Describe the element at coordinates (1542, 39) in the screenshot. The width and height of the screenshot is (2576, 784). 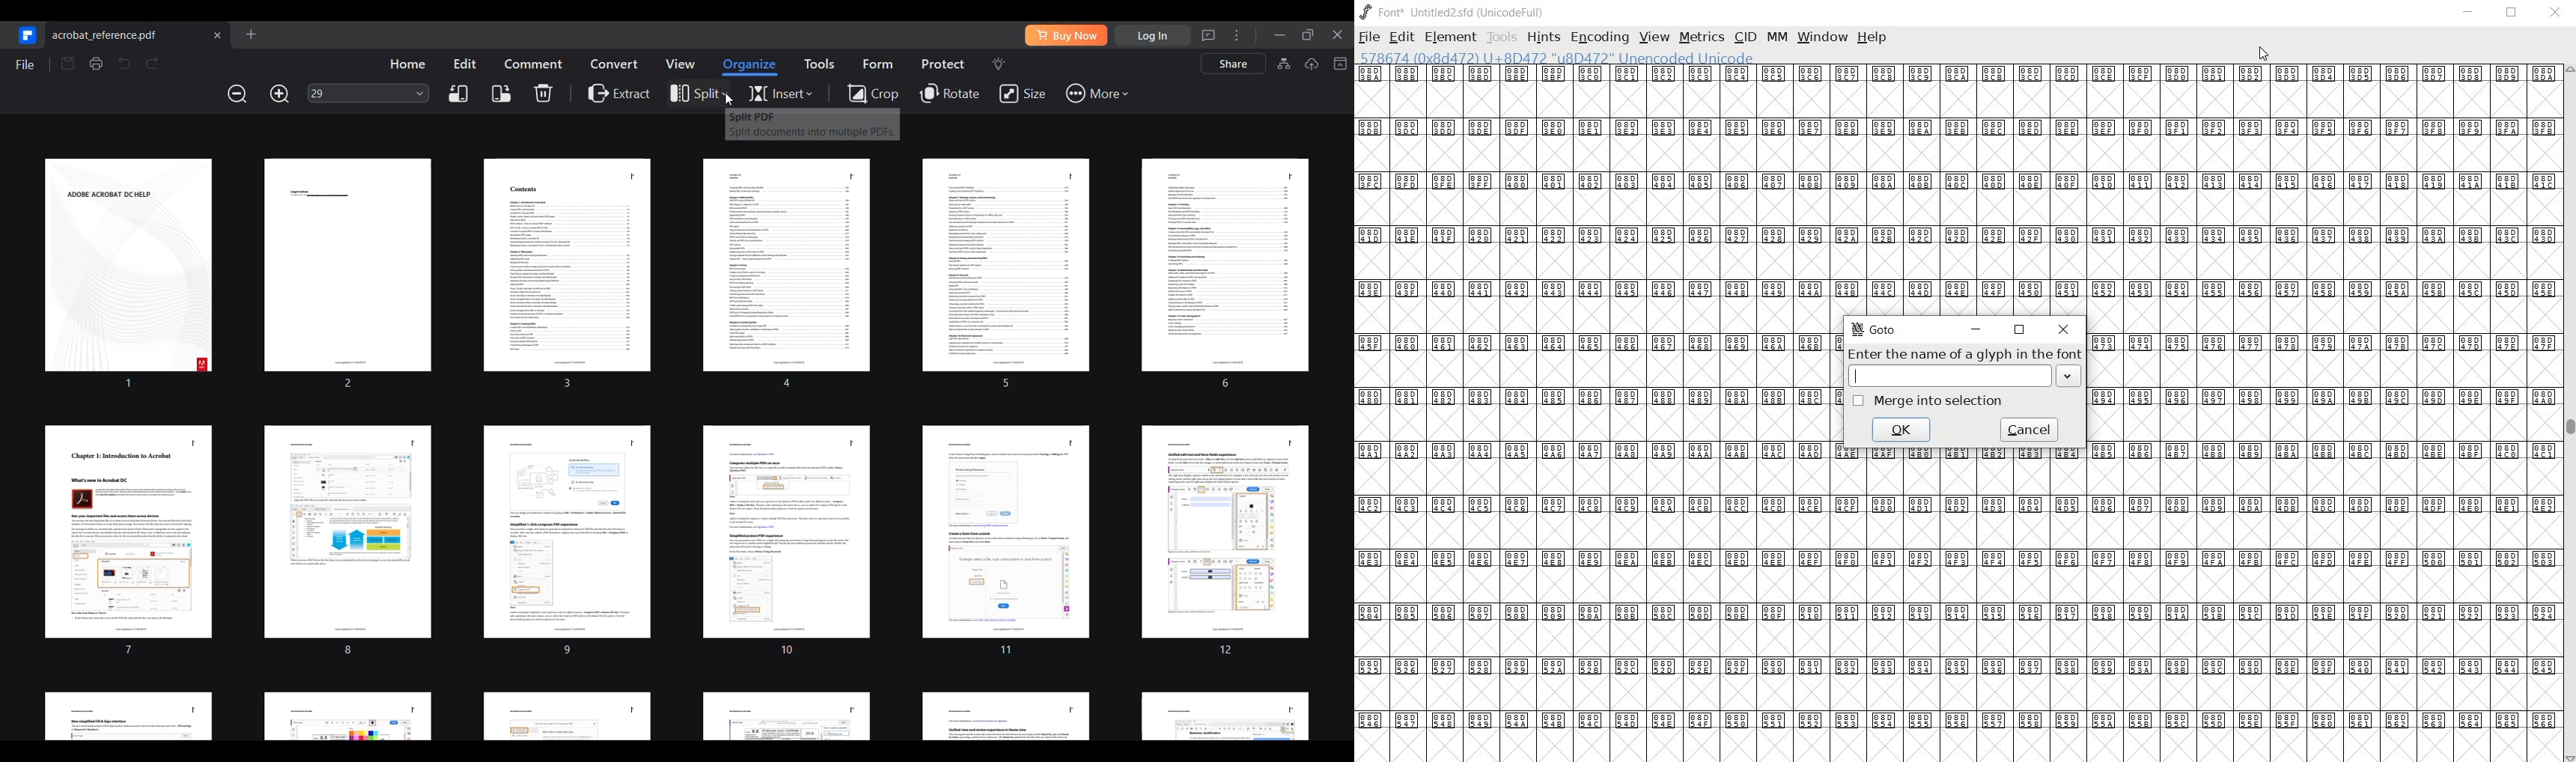
I see `hints` at that location.